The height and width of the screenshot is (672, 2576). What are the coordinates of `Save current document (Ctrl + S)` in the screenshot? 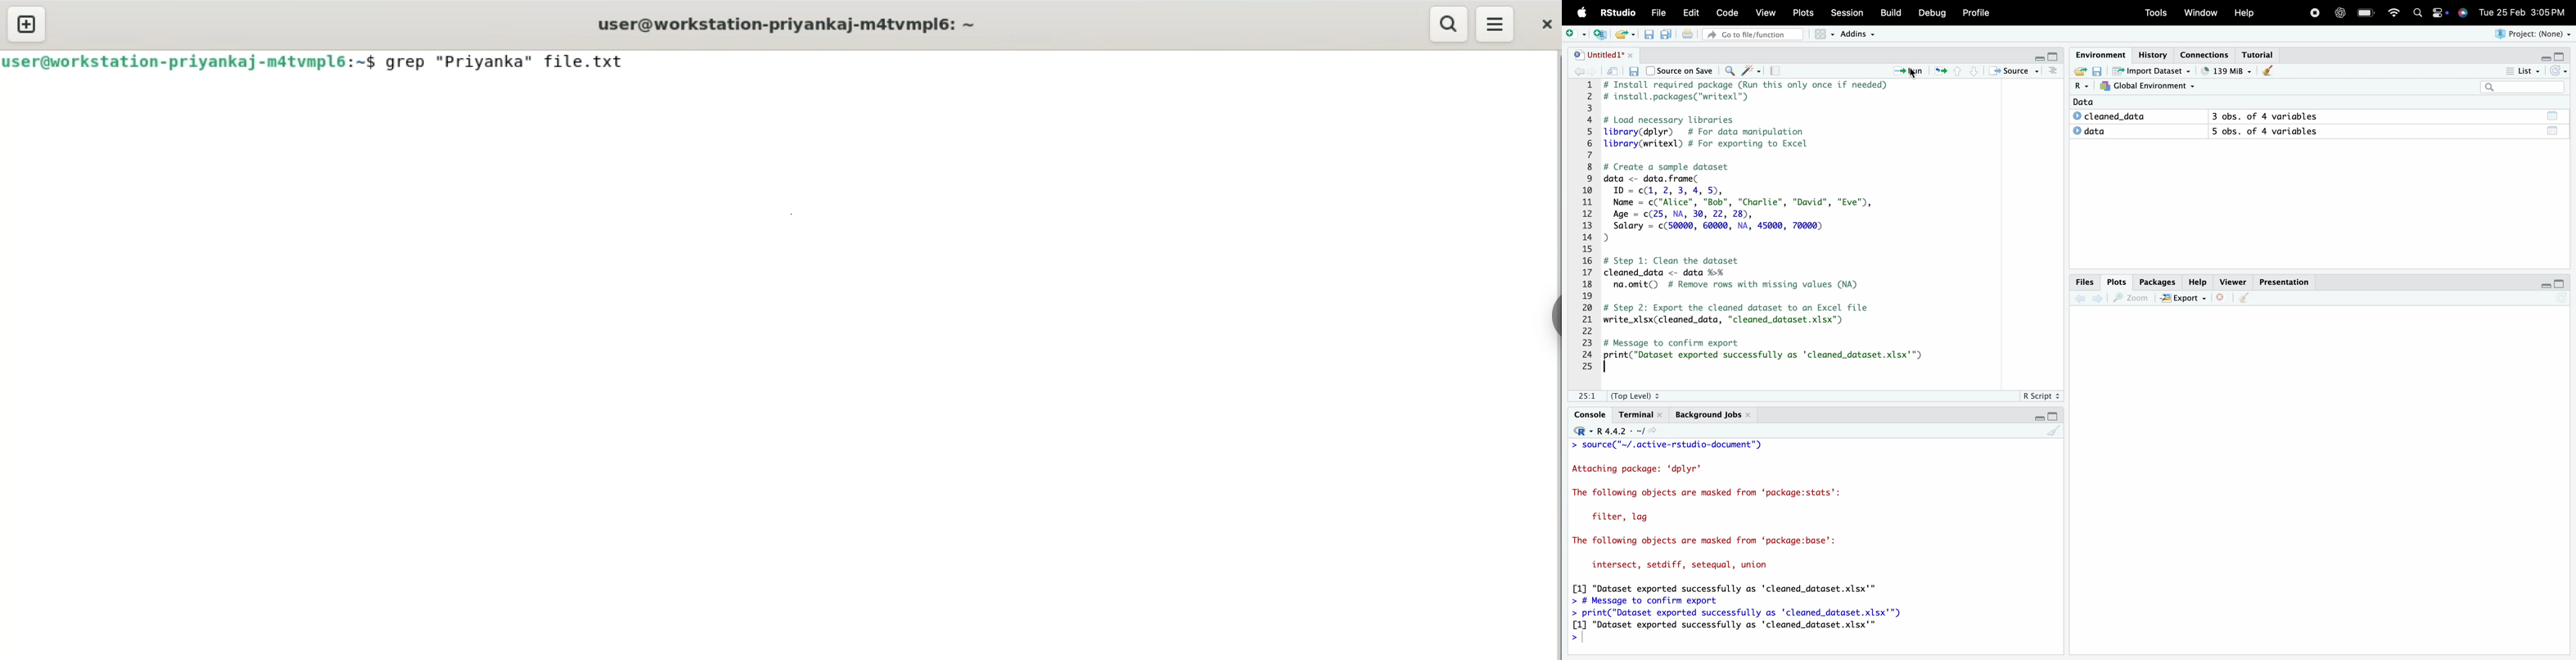 It's located at (1649, 35).